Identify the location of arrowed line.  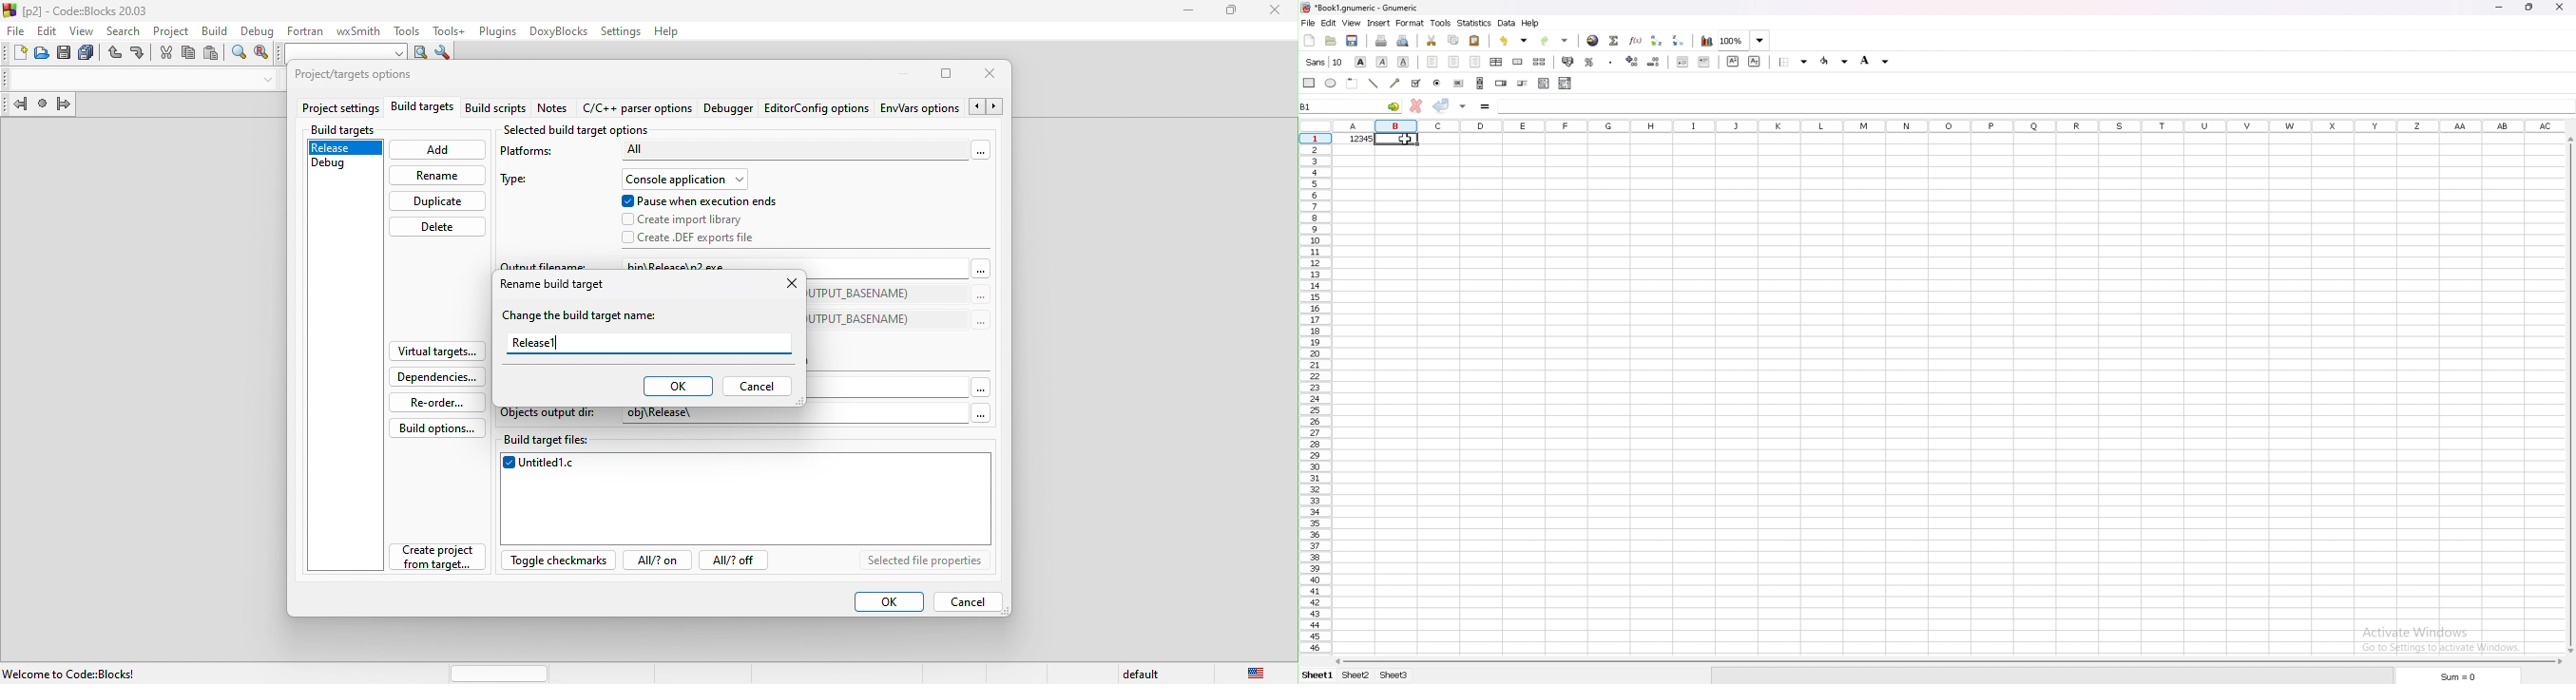
(1396, 83).